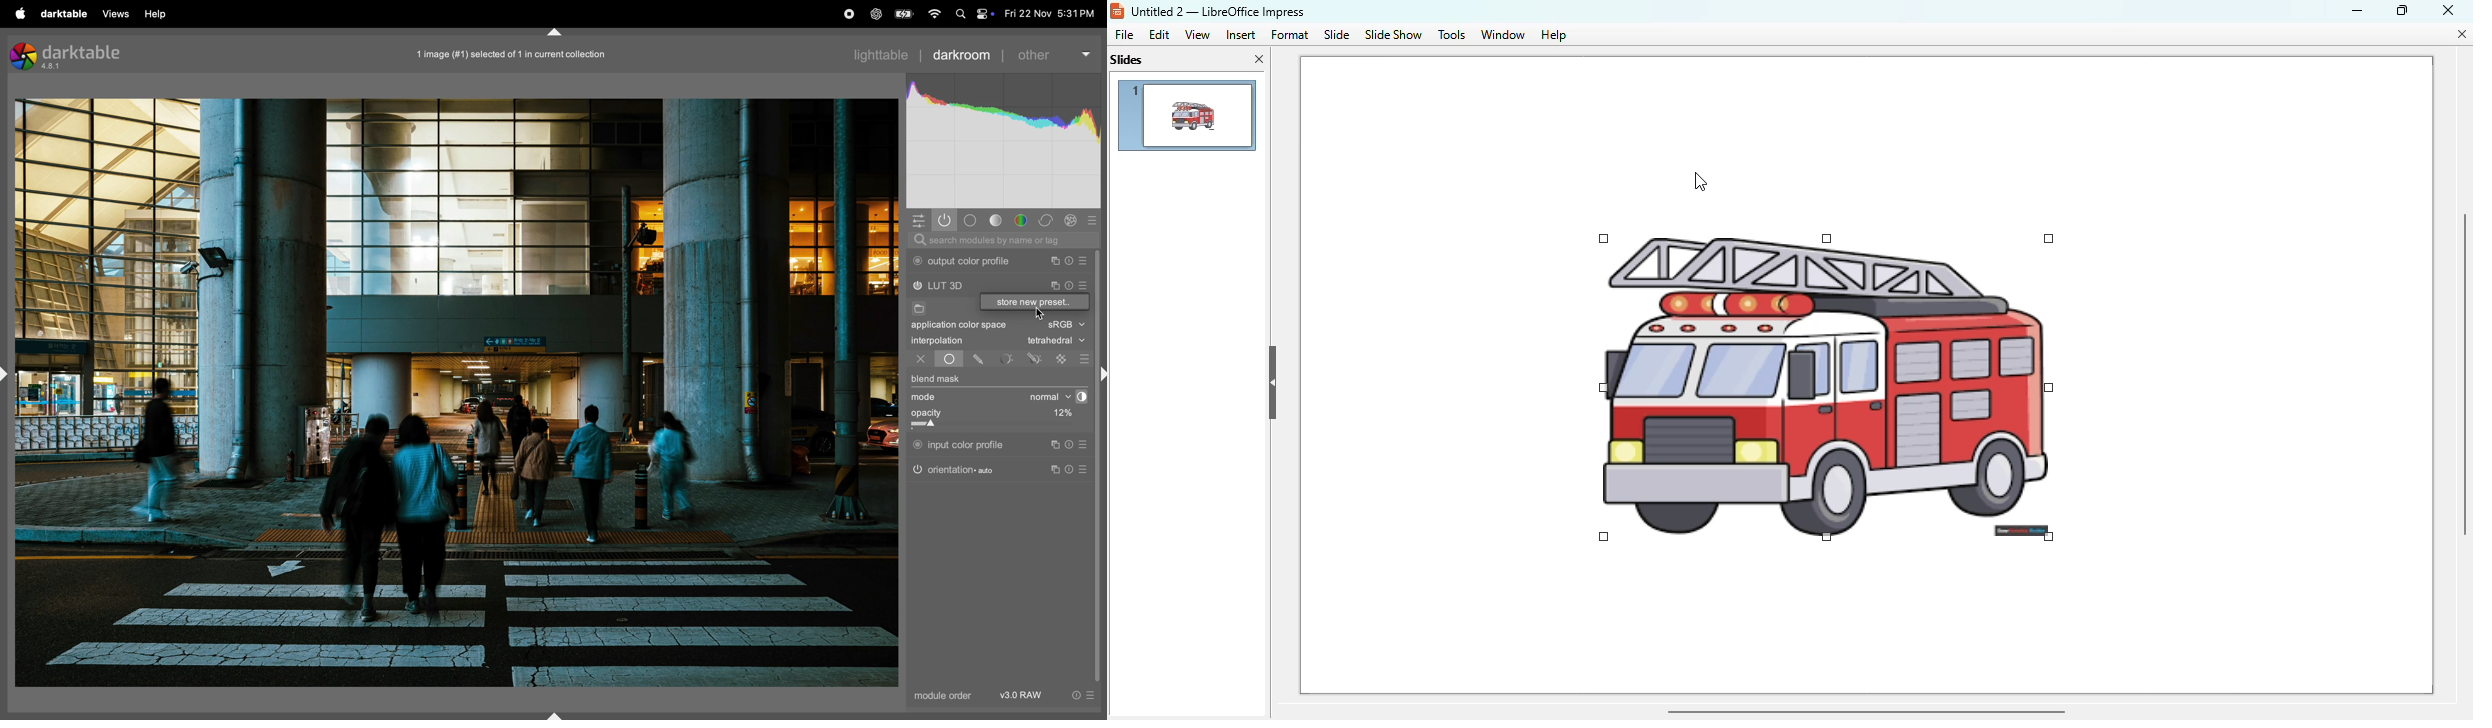 The height and width of the screenshot is (728, 2492). Describe the element at coordinates (1096, 218) in the screenshot. I see `presets` at that location.